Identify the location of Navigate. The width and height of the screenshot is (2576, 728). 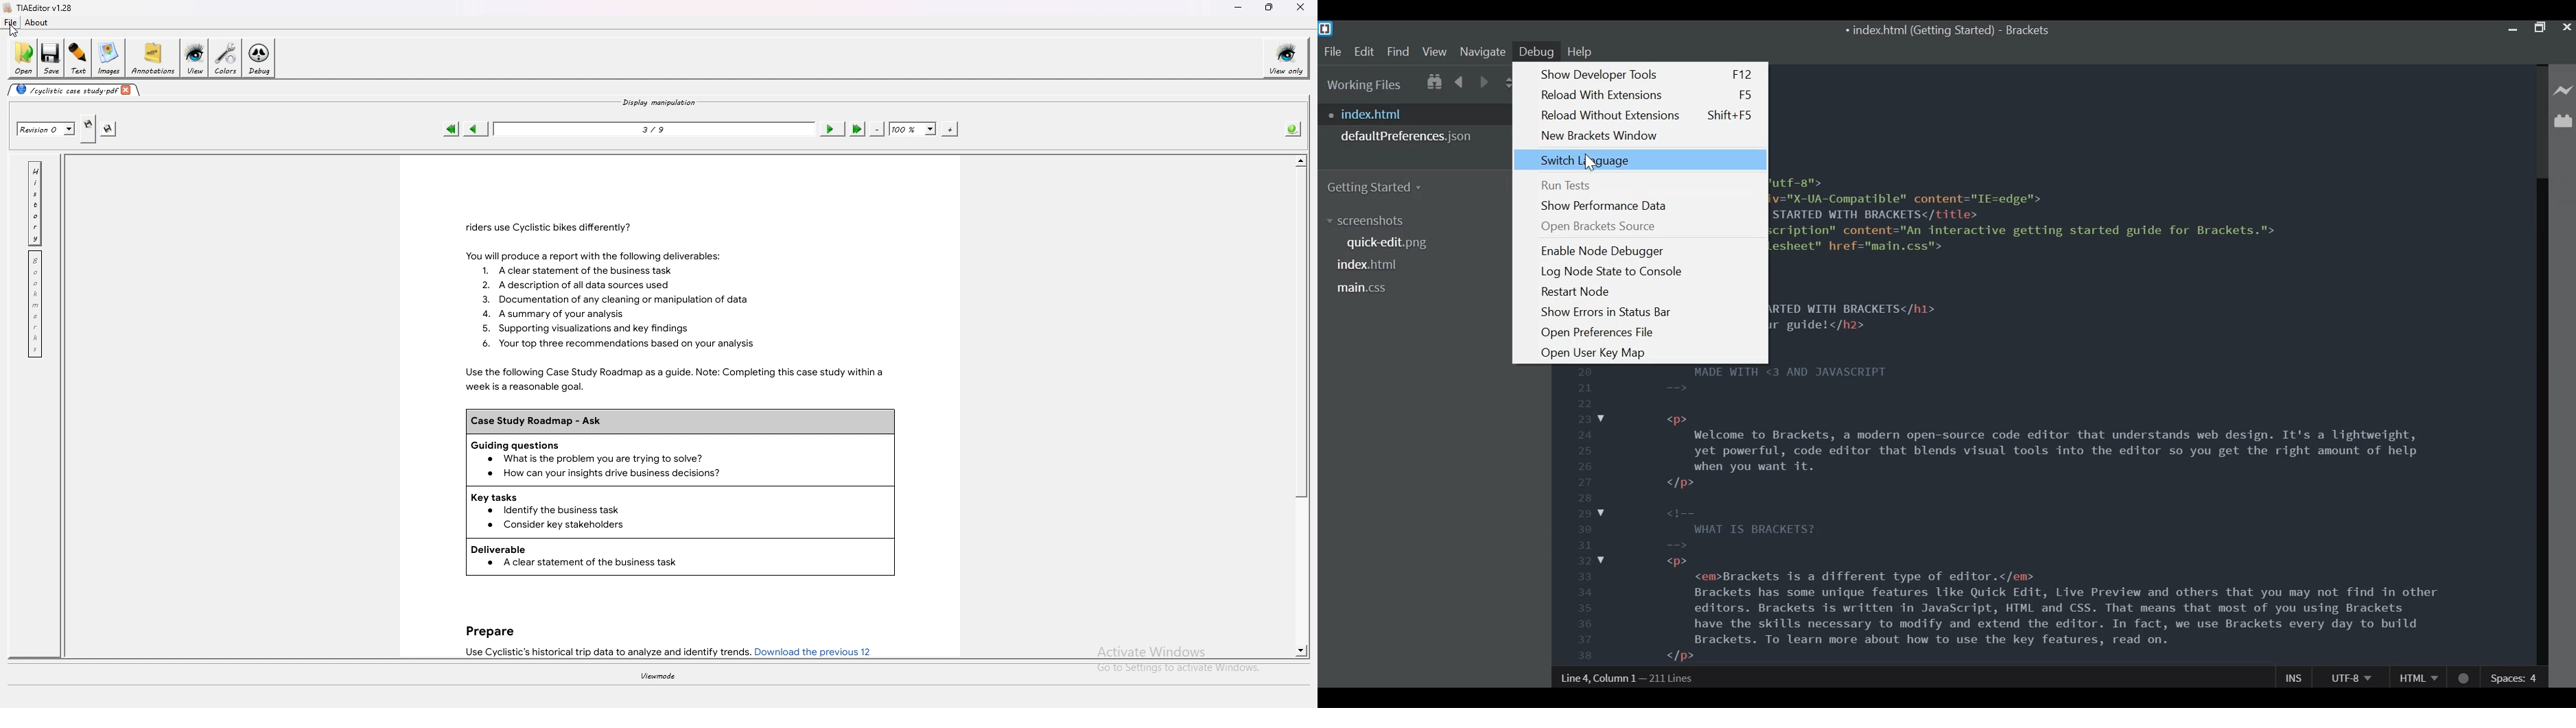
(1482, 51).